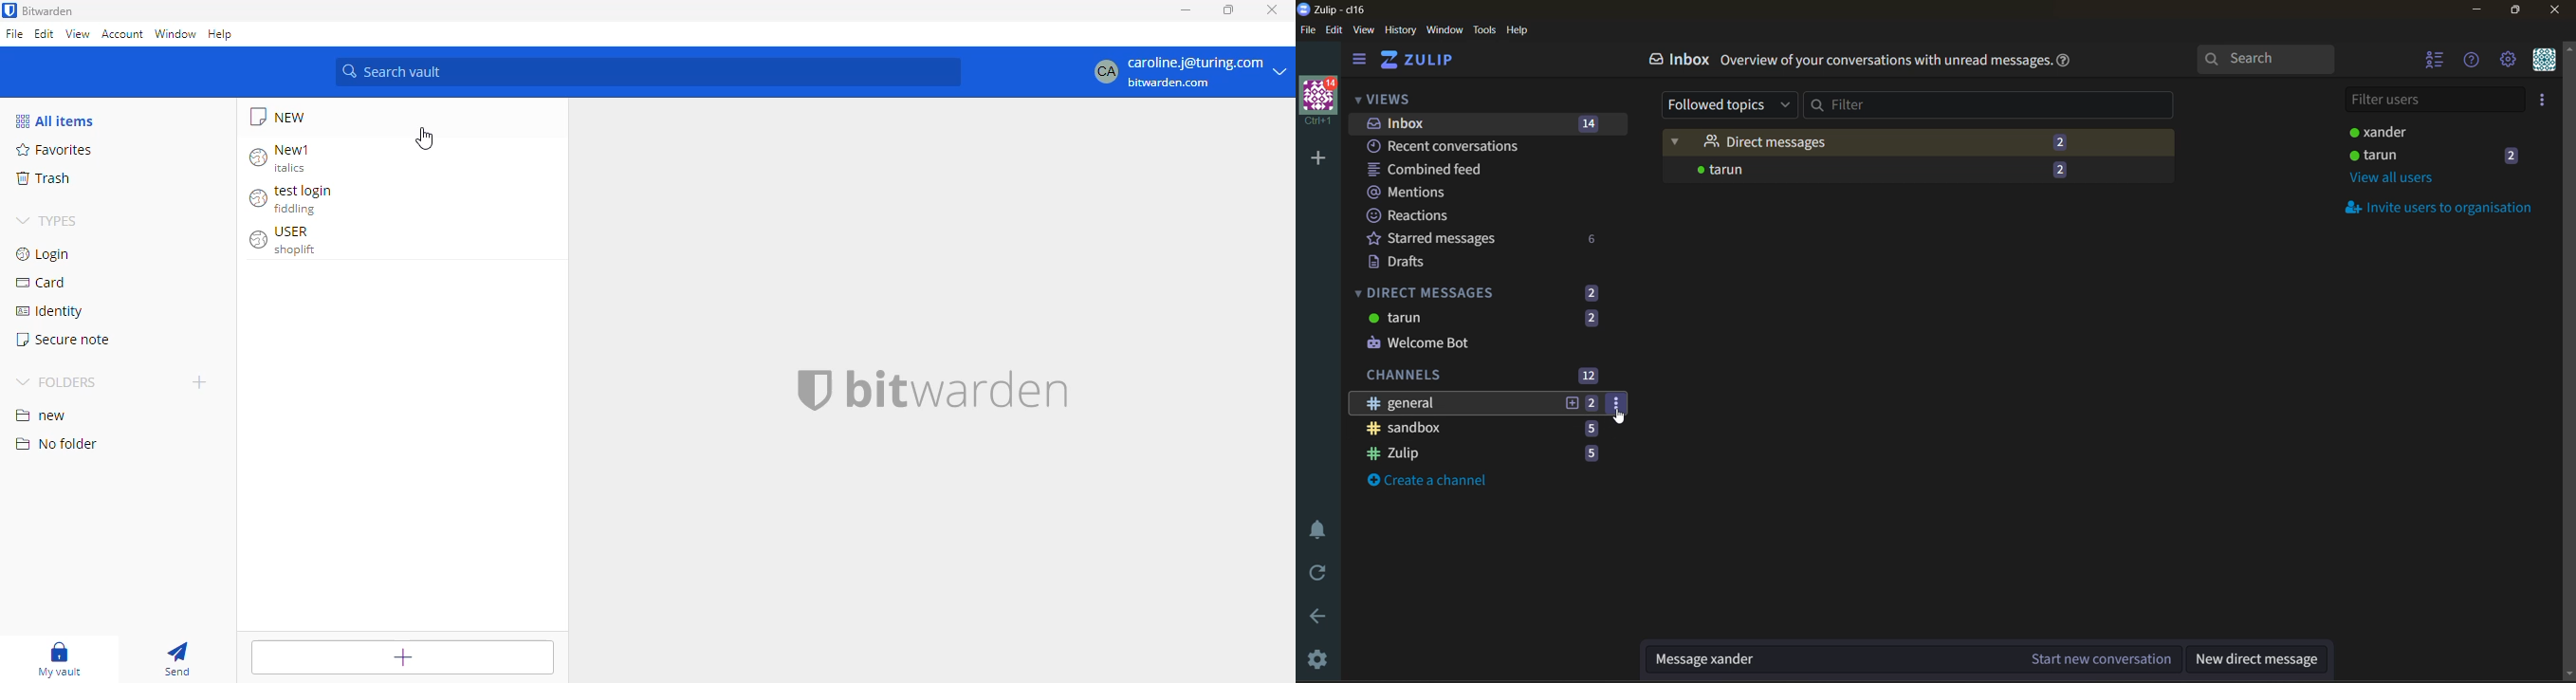 The width and height of the screenshot is (2576, 700). Describe the element at coordinates (958, 390) in the screenshot. I see `bitwarden` at that location.